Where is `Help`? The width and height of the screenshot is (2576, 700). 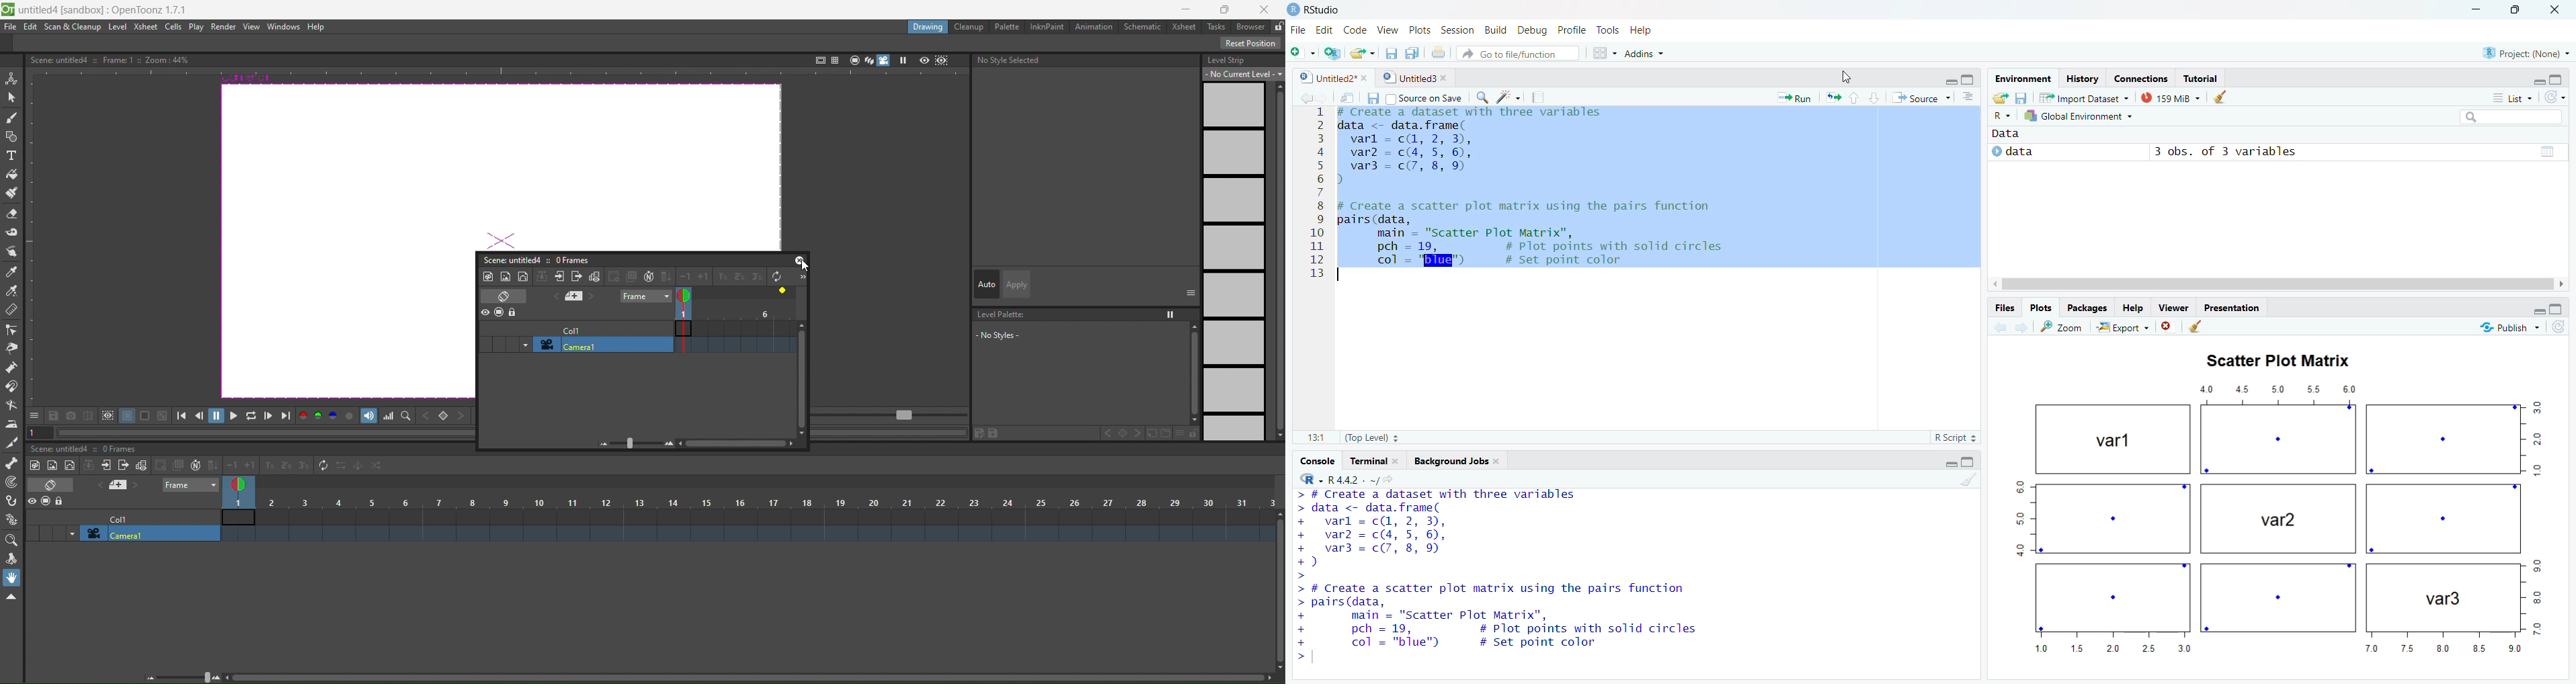
Help is located at coordinates (1655, 30).